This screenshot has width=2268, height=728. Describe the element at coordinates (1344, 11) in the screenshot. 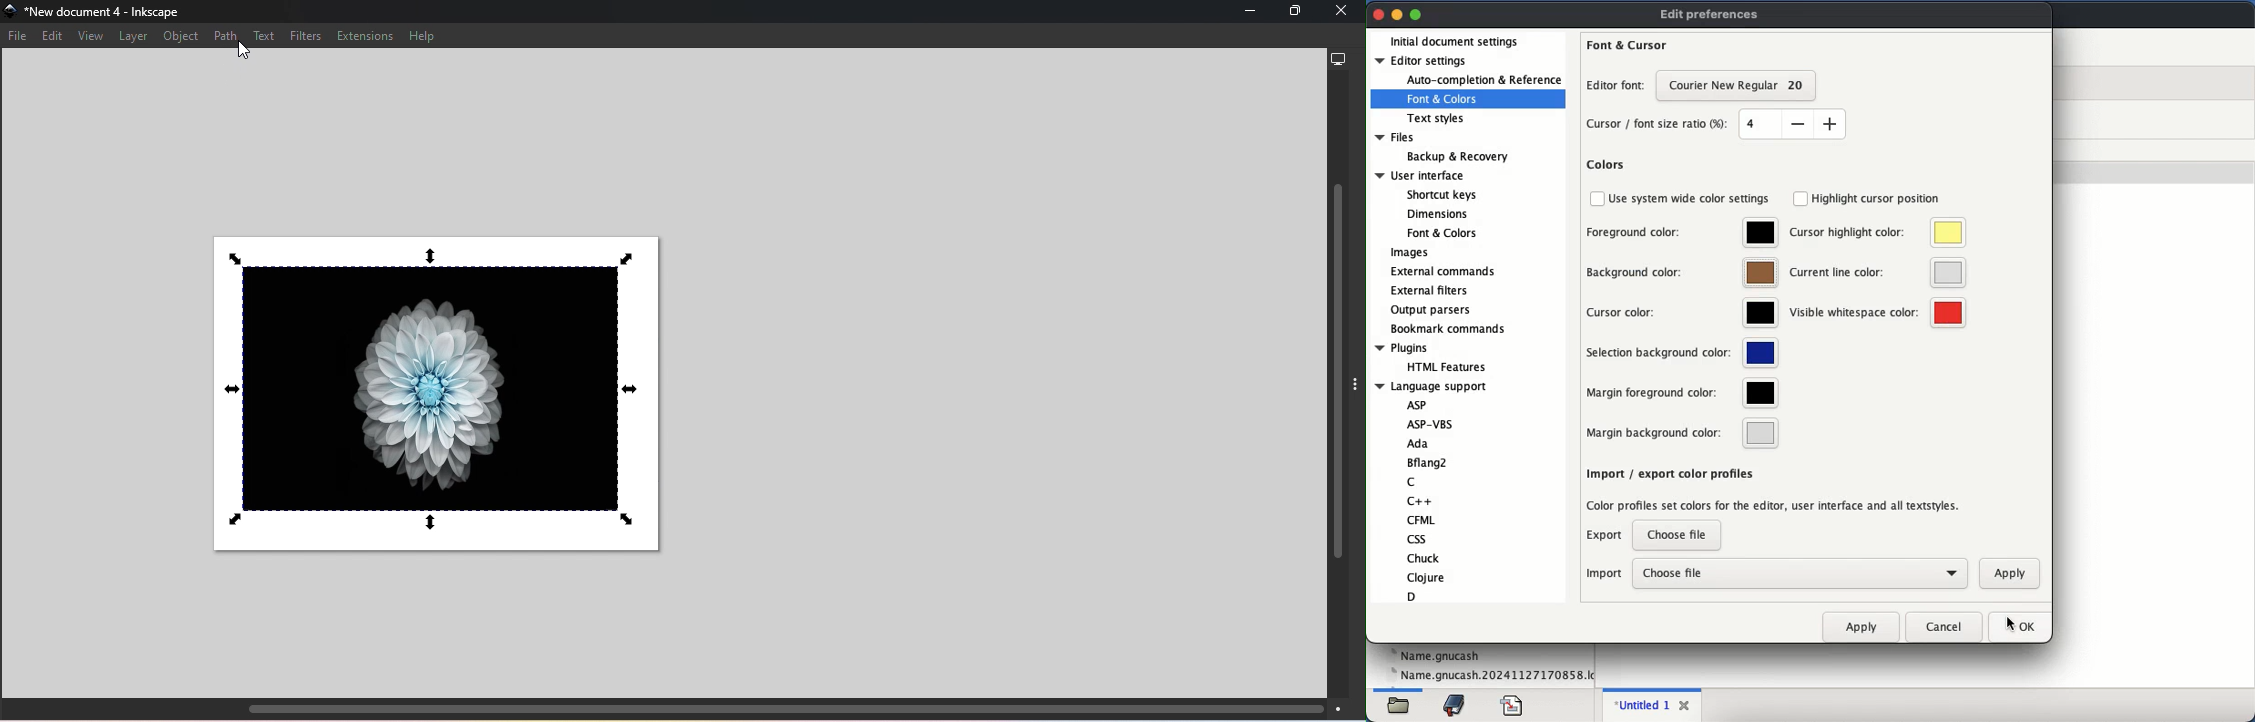

I see `Close` at that location.